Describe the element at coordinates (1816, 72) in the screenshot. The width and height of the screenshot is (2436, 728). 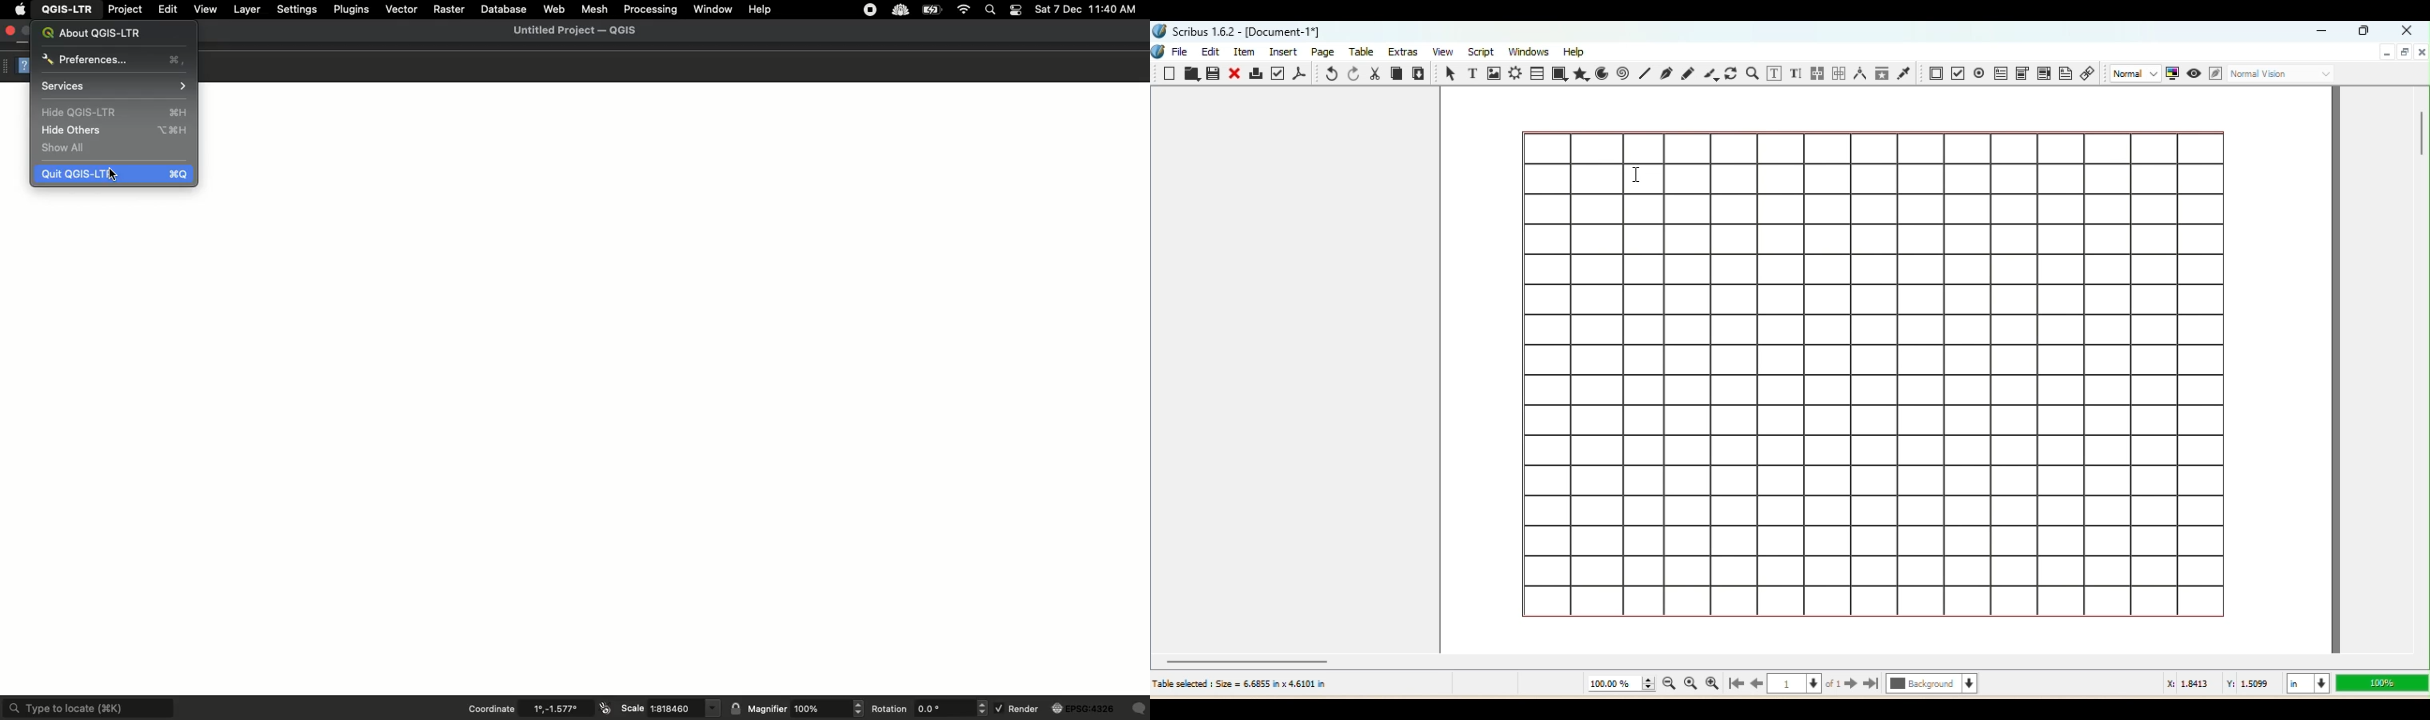
I see `Link text frames` at that location.